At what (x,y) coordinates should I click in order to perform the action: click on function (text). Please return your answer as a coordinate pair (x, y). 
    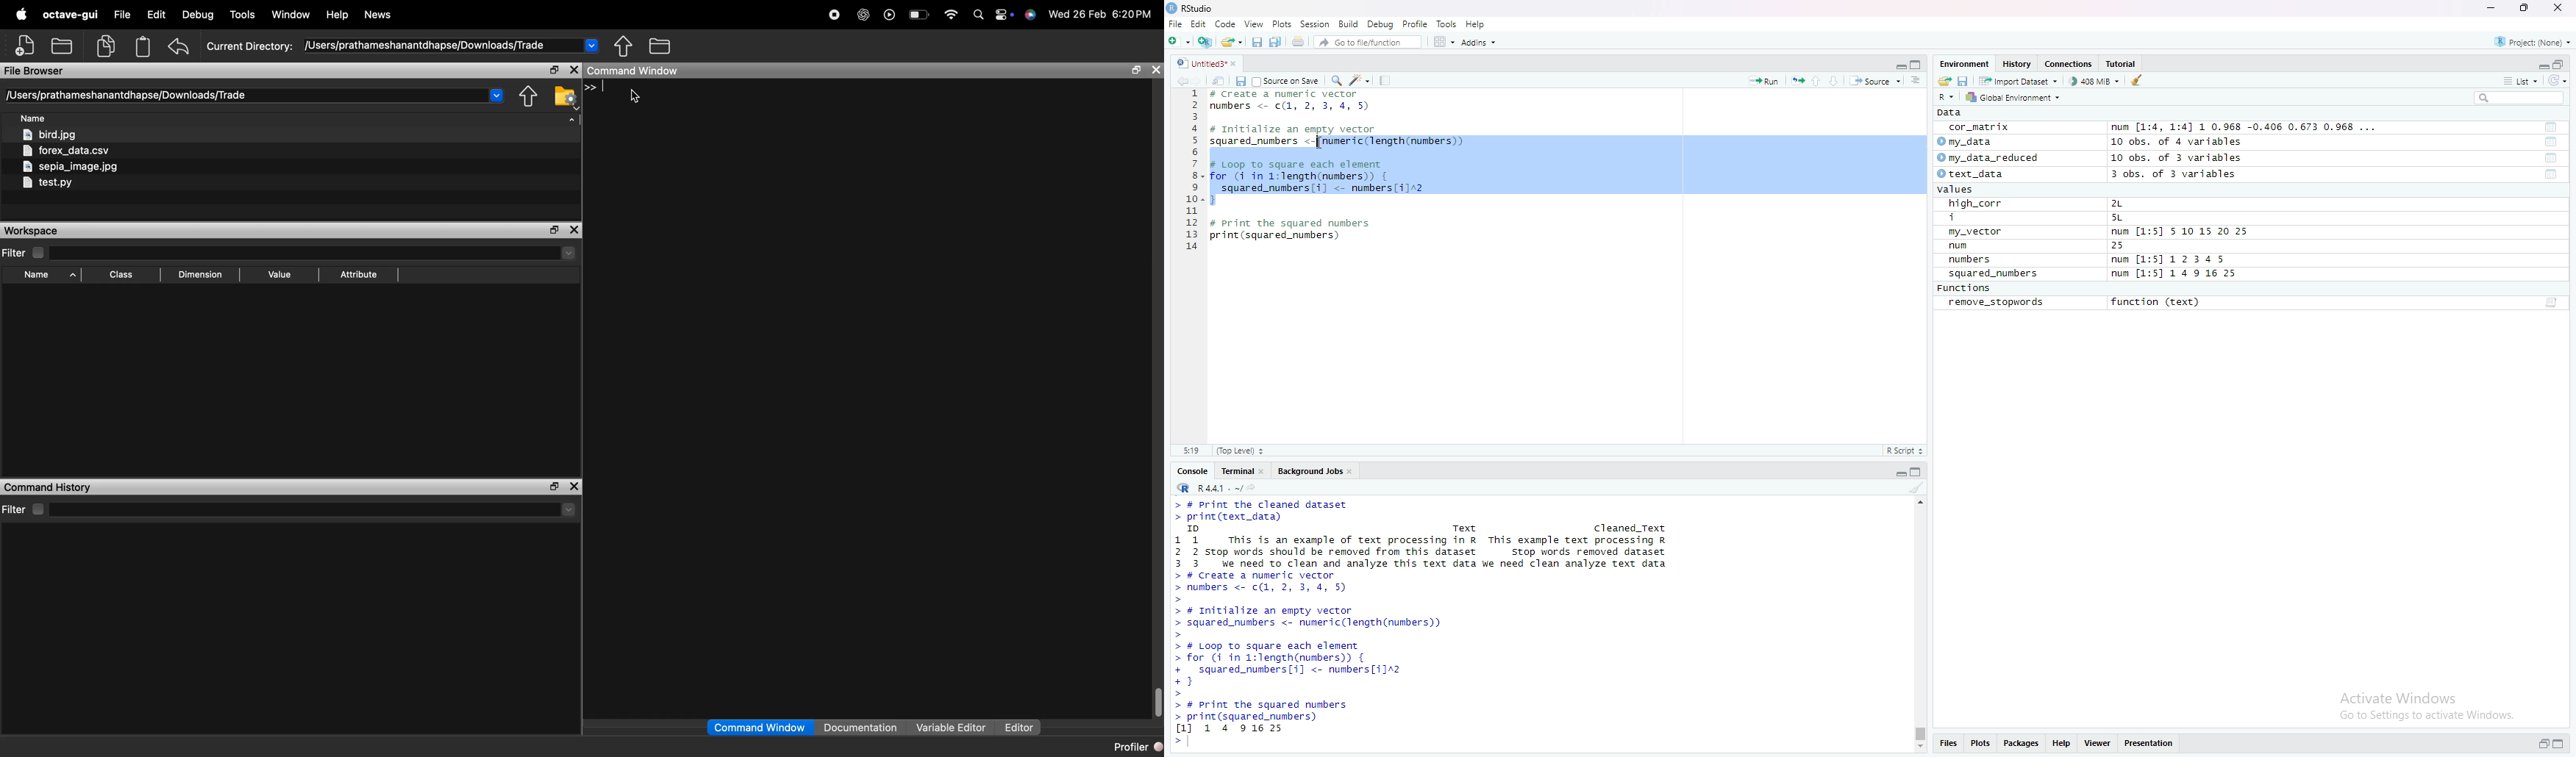
    Looking at the image, I should click on (2158, 303).